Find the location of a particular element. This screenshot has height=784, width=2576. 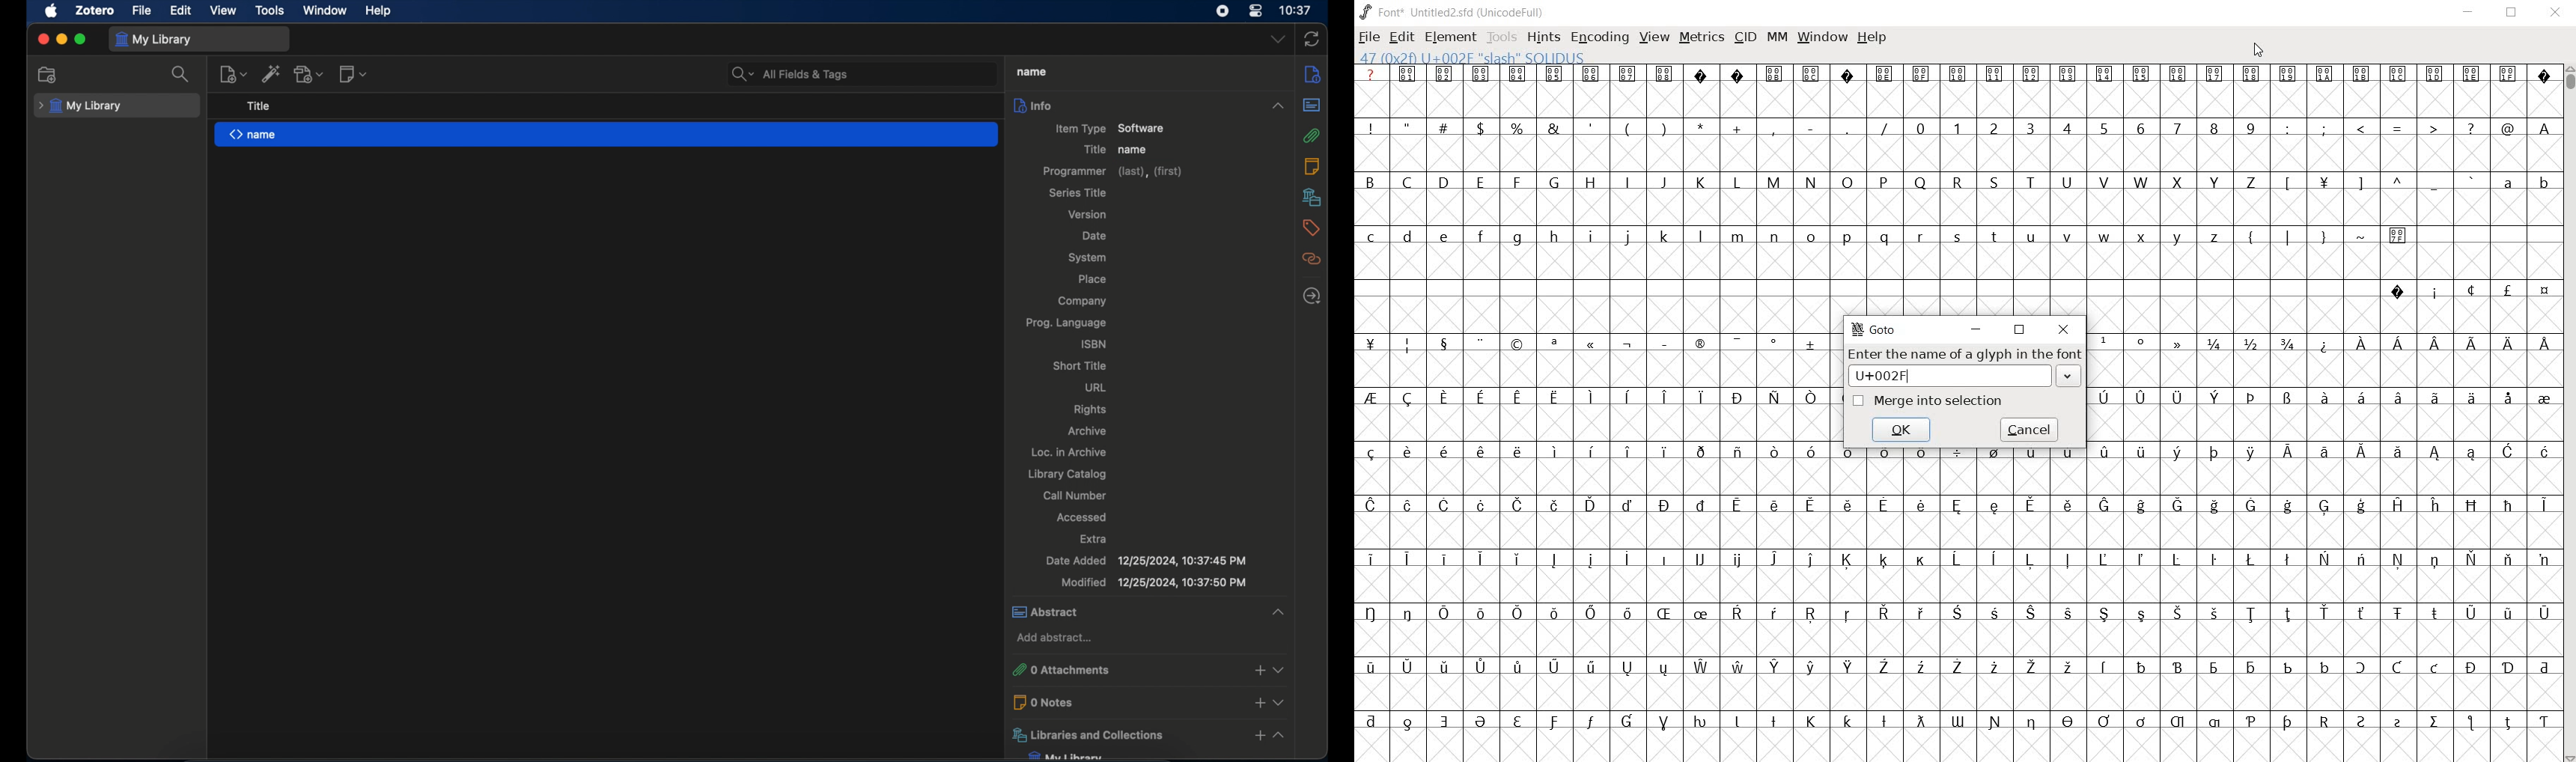

archive is located at coordinates (1087, 430).